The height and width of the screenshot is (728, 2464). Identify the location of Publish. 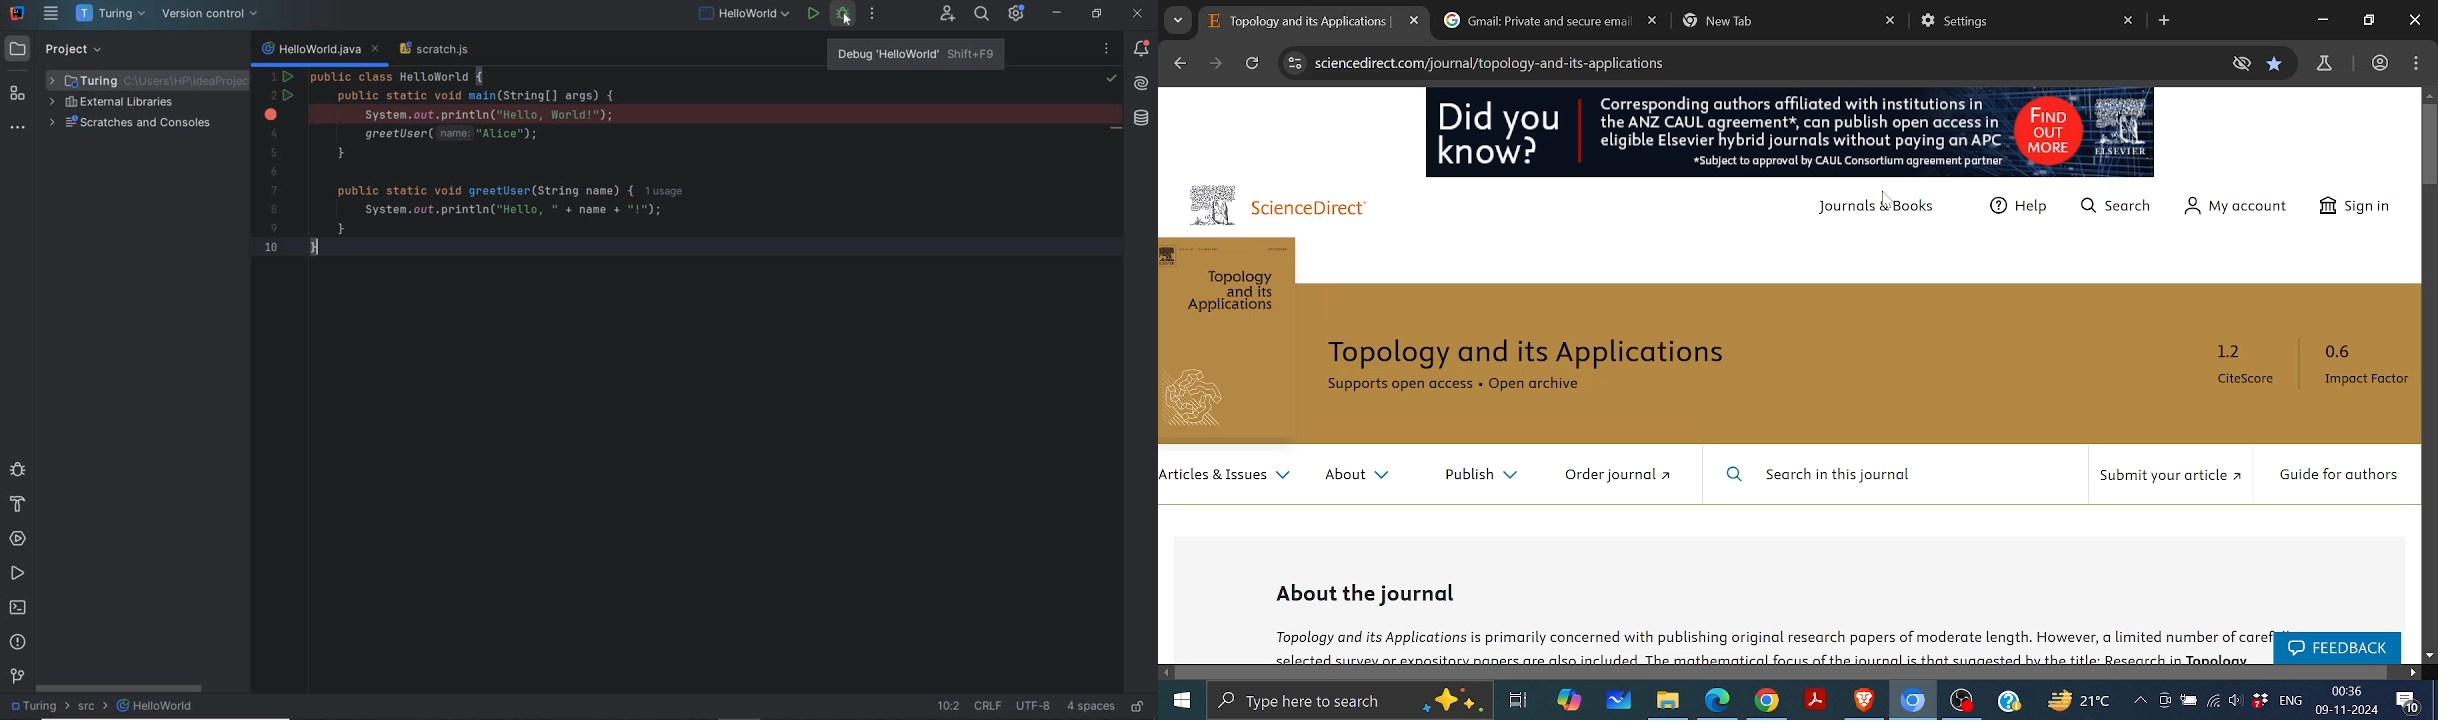
(1480, 475).